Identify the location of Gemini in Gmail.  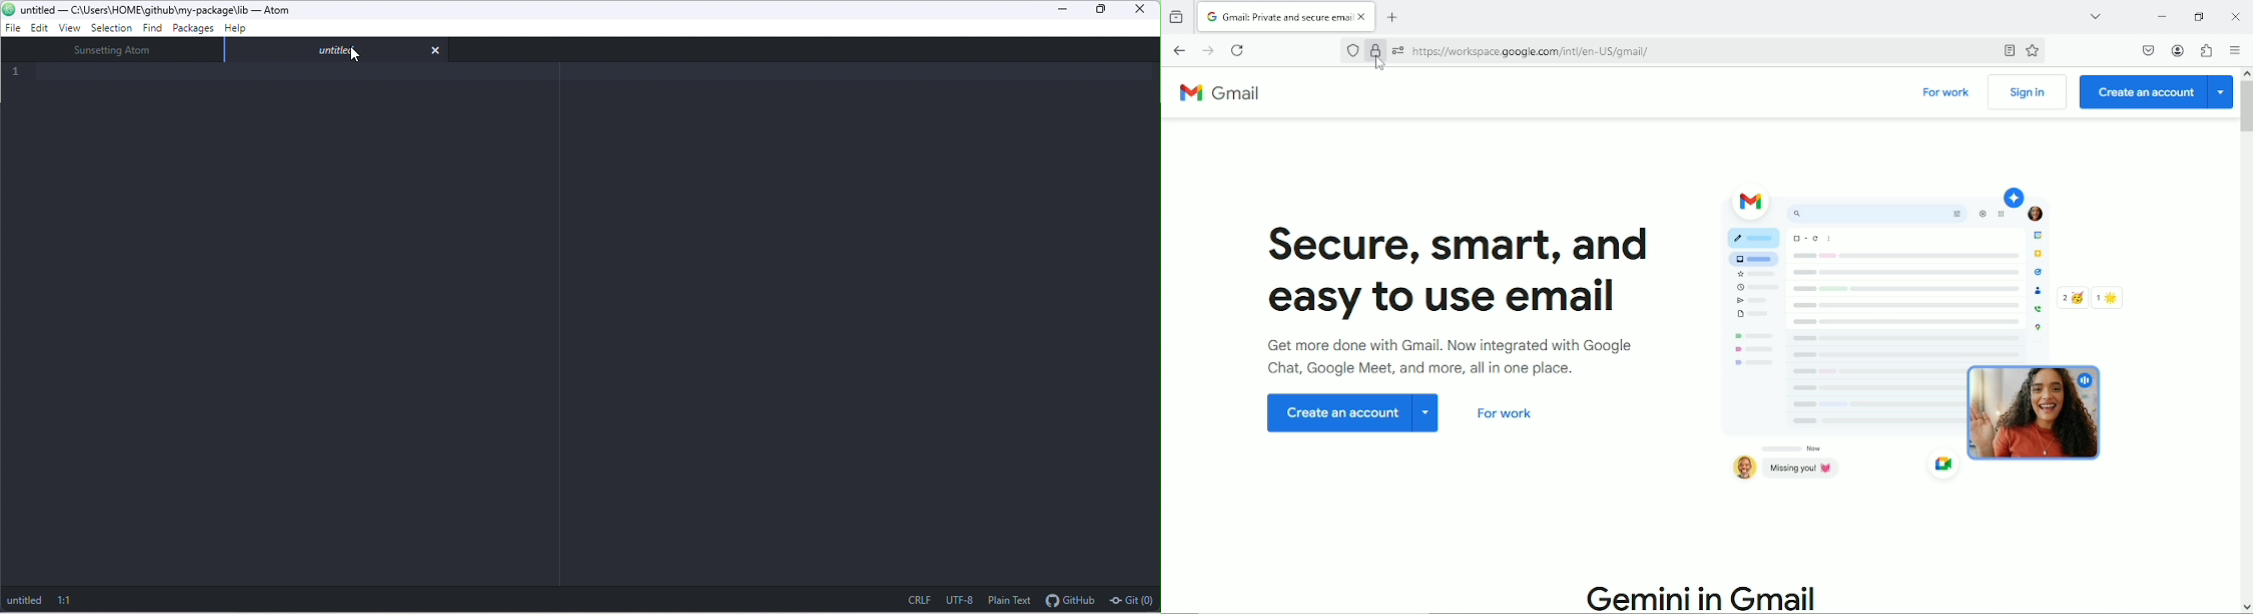
(1704, 597).